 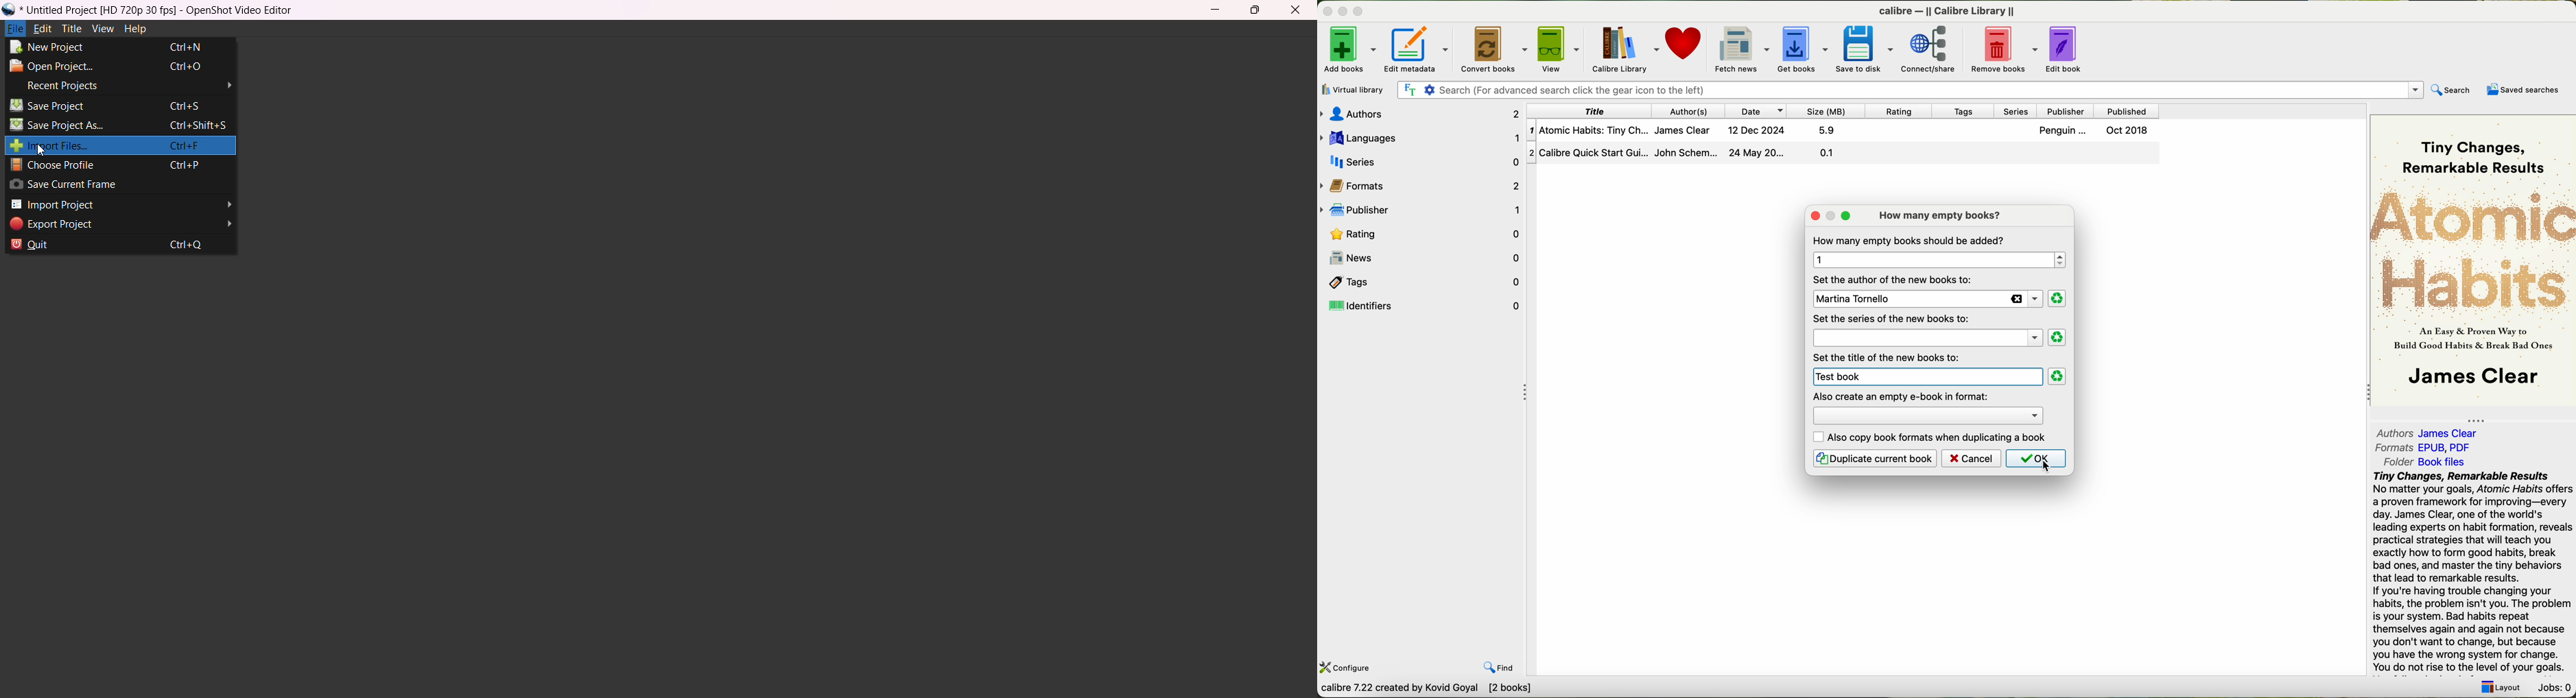 I want to click on save to disk, so click(x=1865, y=49).